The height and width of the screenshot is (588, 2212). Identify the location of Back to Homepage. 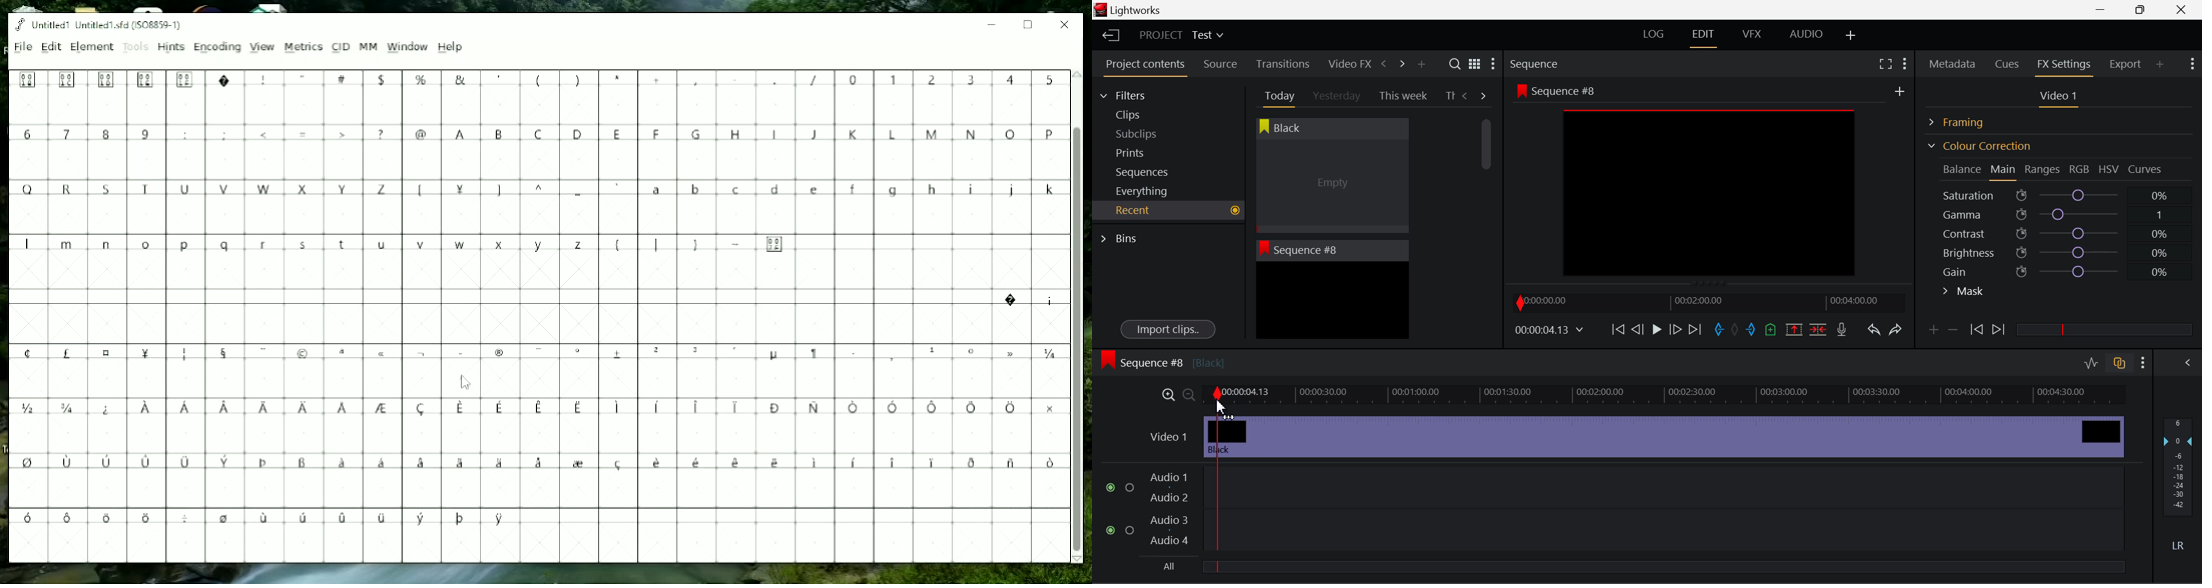
(1107, 36).